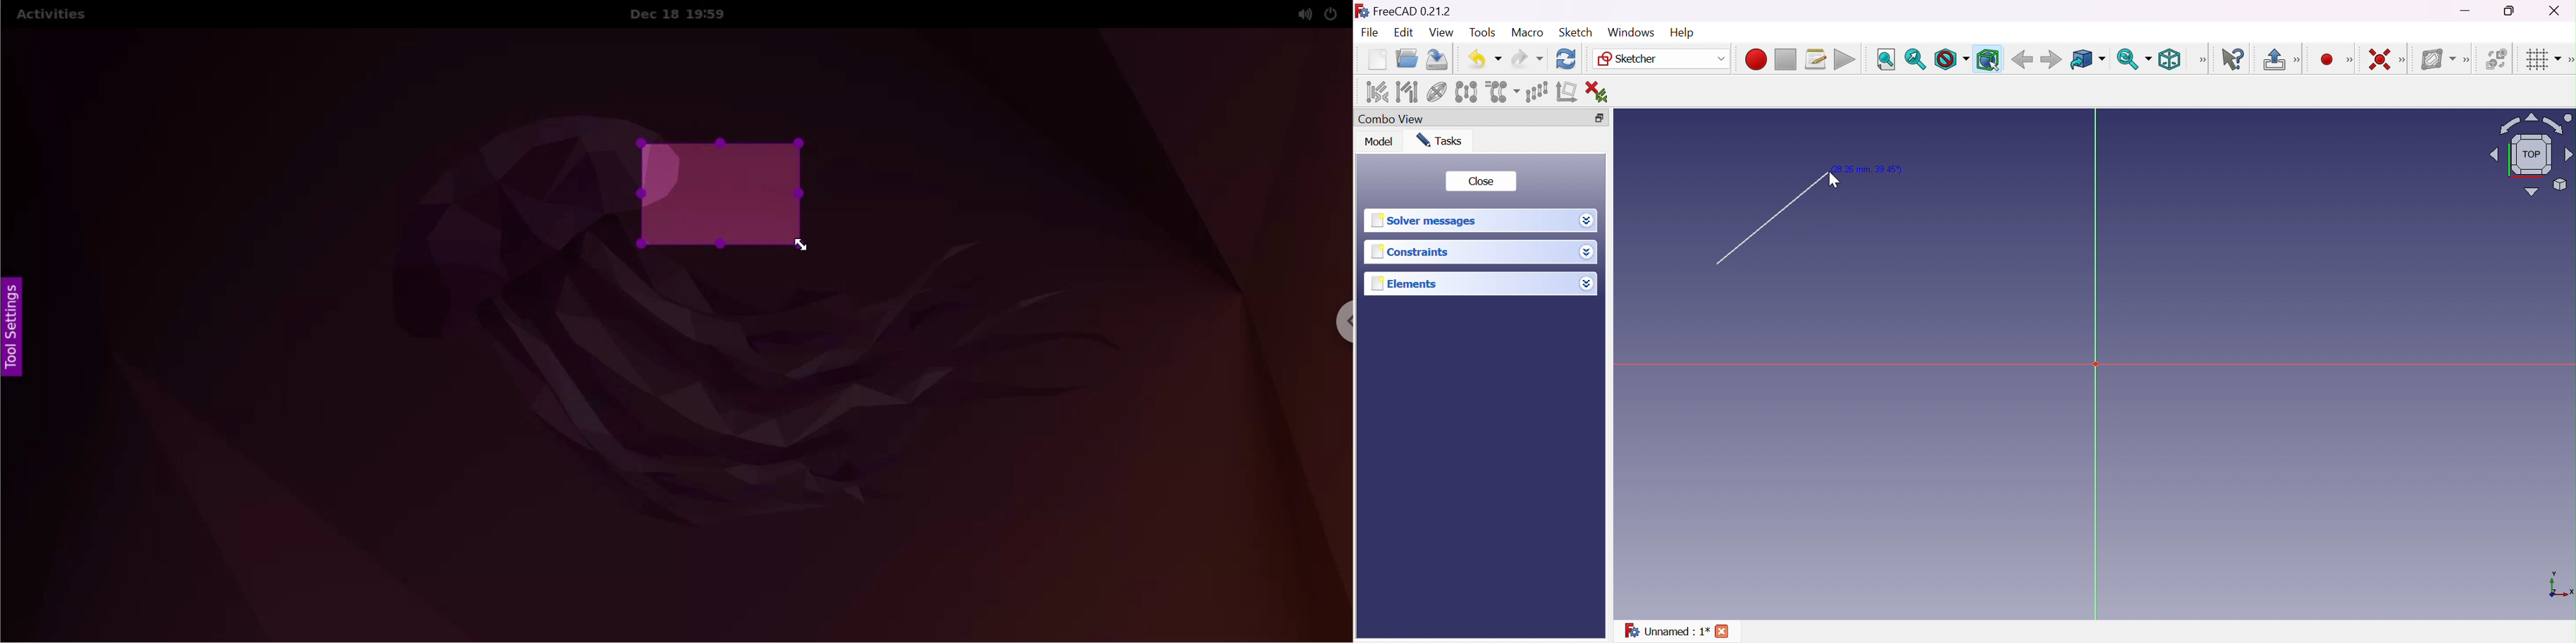 This screenshot has width=2576, height=644. What do you see at coordinates (2134, 59) in the screenshot?
I see `Sync view` at bounding box center [2134, 59].